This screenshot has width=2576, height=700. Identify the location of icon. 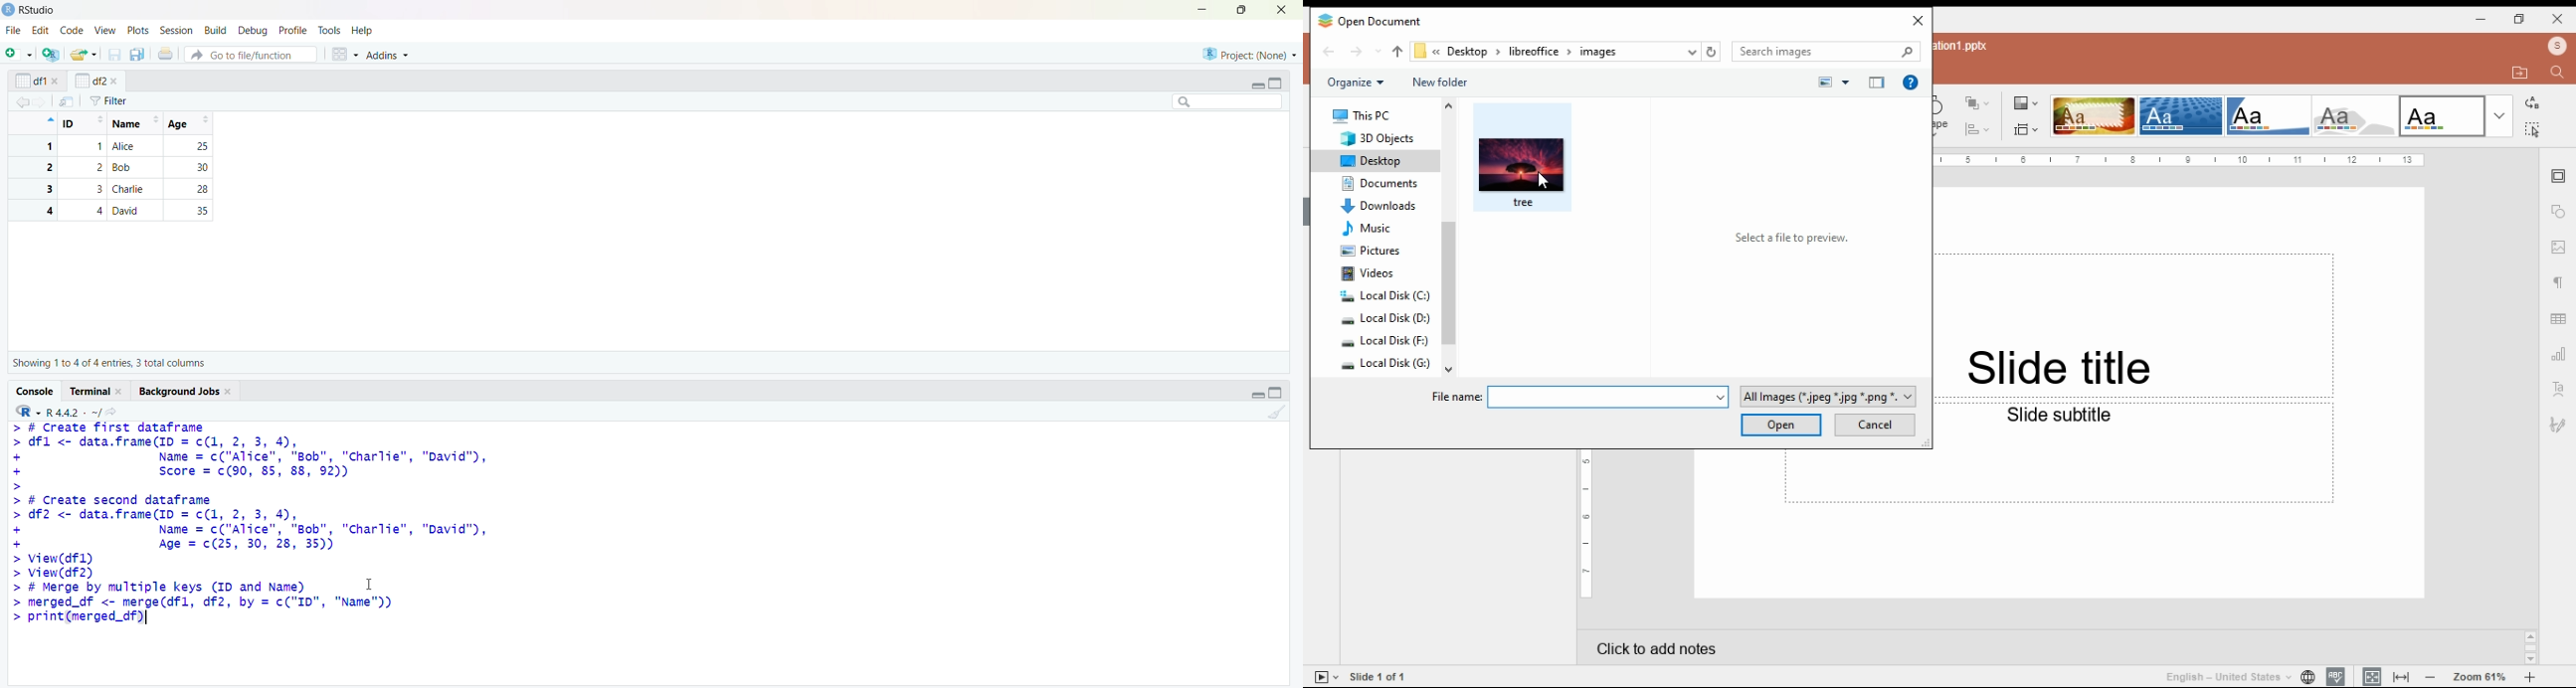
(49, 119).